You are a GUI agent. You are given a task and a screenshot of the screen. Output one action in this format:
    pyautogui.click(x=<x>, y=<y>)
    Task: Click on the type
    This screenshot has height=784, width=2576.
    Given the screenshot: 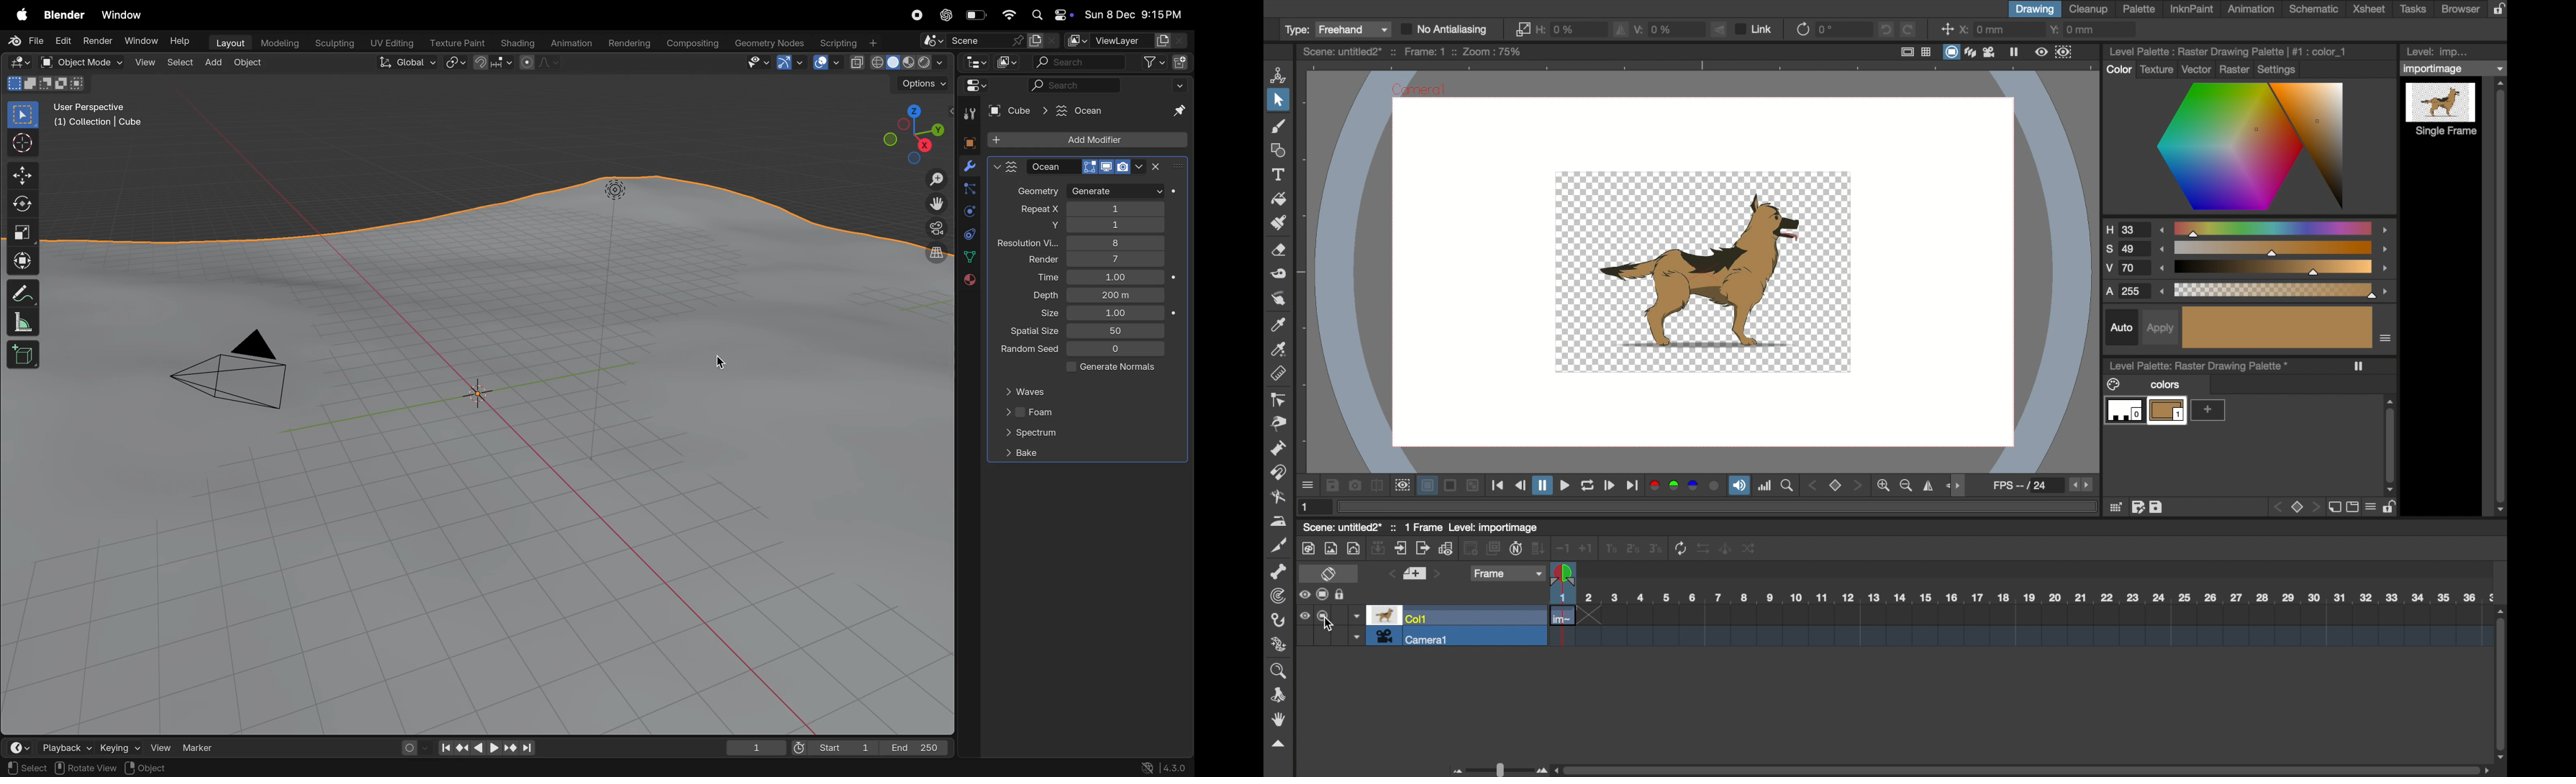 What is the action you would take?
    pyautogui.click(x=1335, y=30)
    